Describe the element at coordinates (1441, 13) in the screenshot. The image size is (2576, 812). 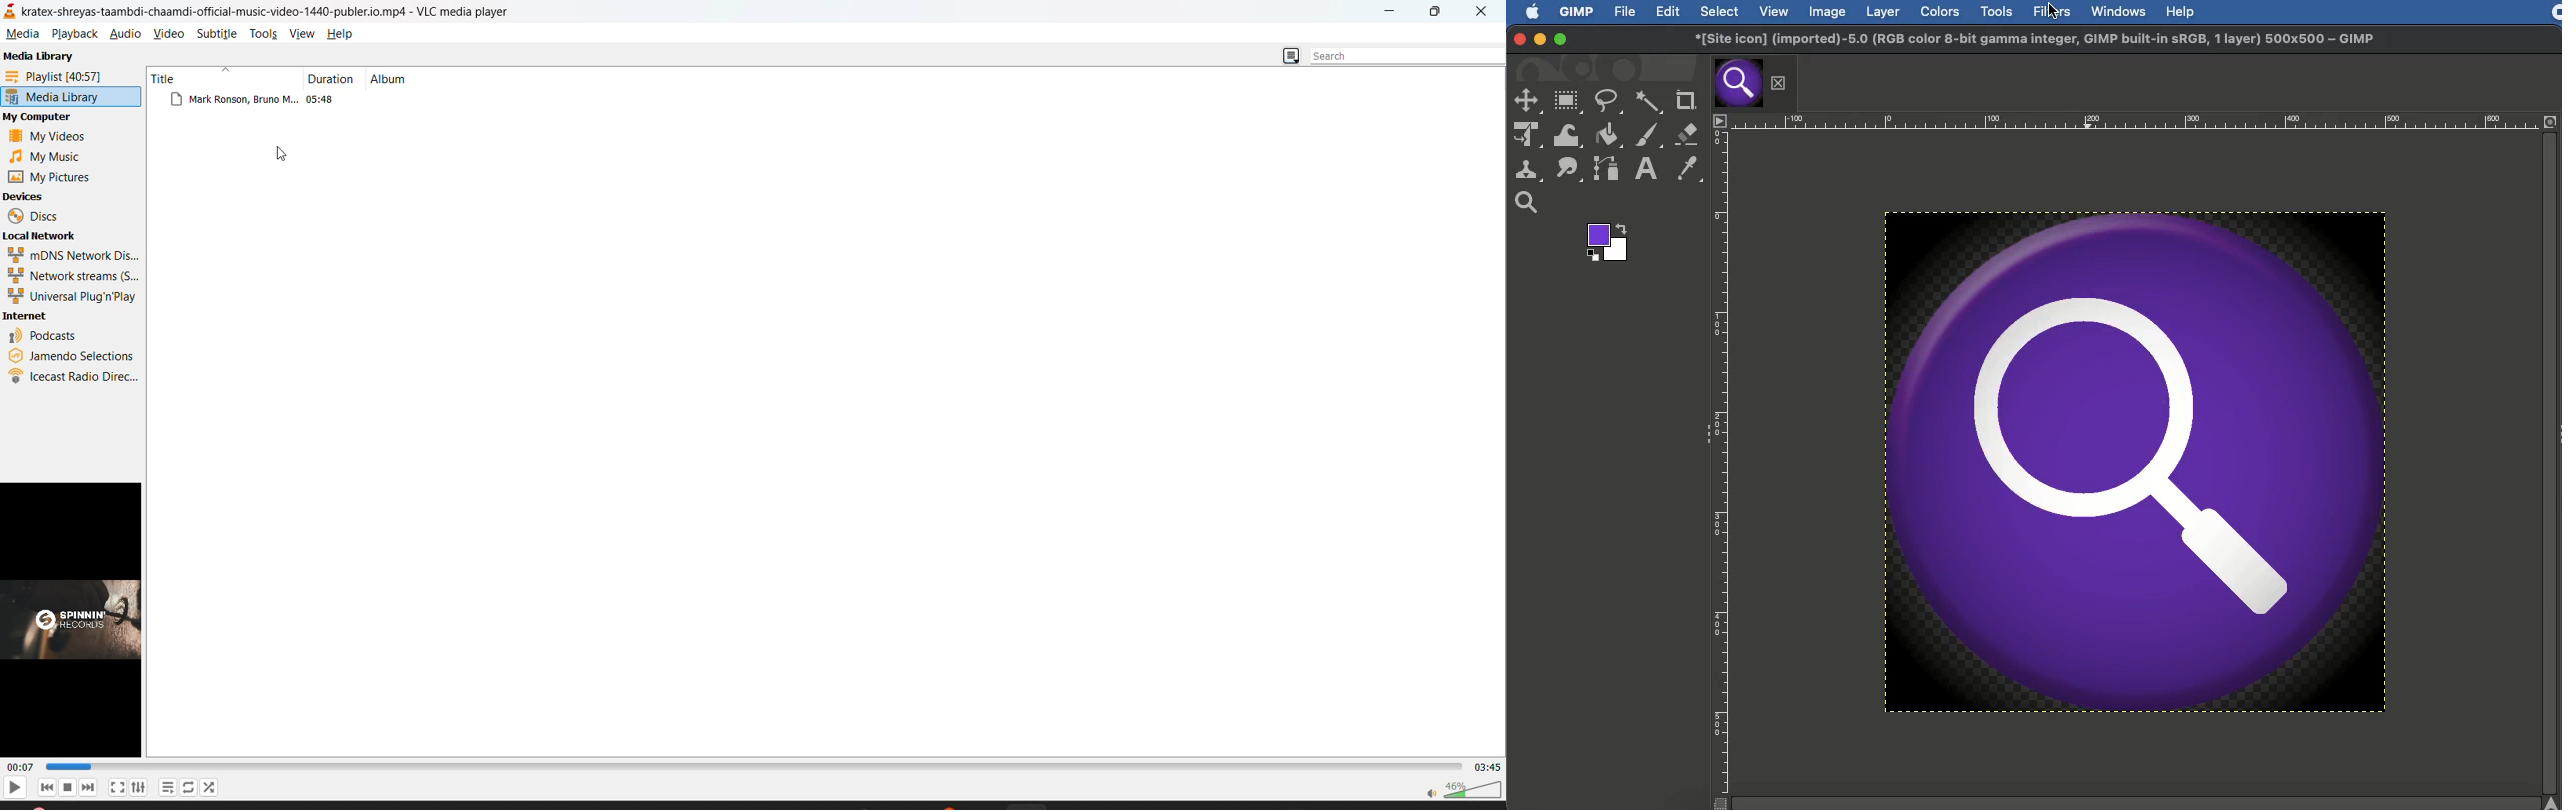
I see `maximize` at that location.